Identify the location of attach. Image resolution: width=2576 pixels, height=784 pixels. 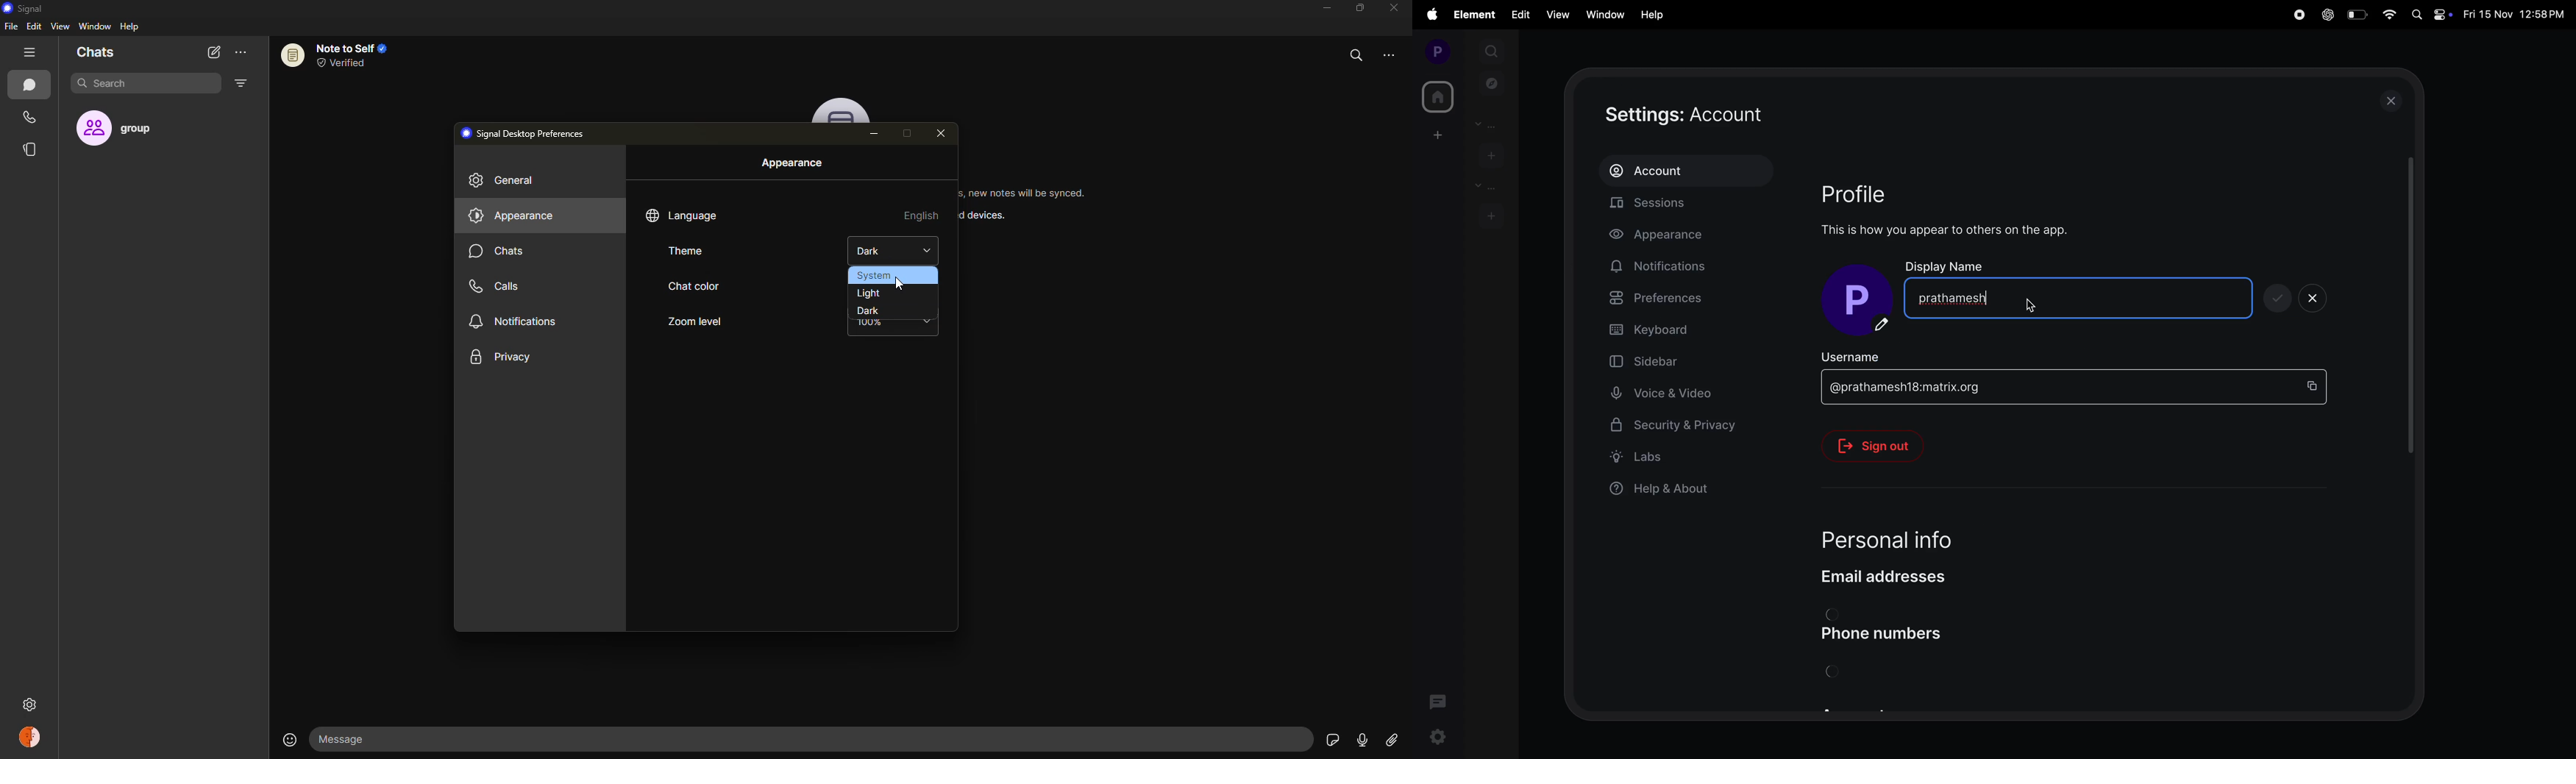
(1390, 739).